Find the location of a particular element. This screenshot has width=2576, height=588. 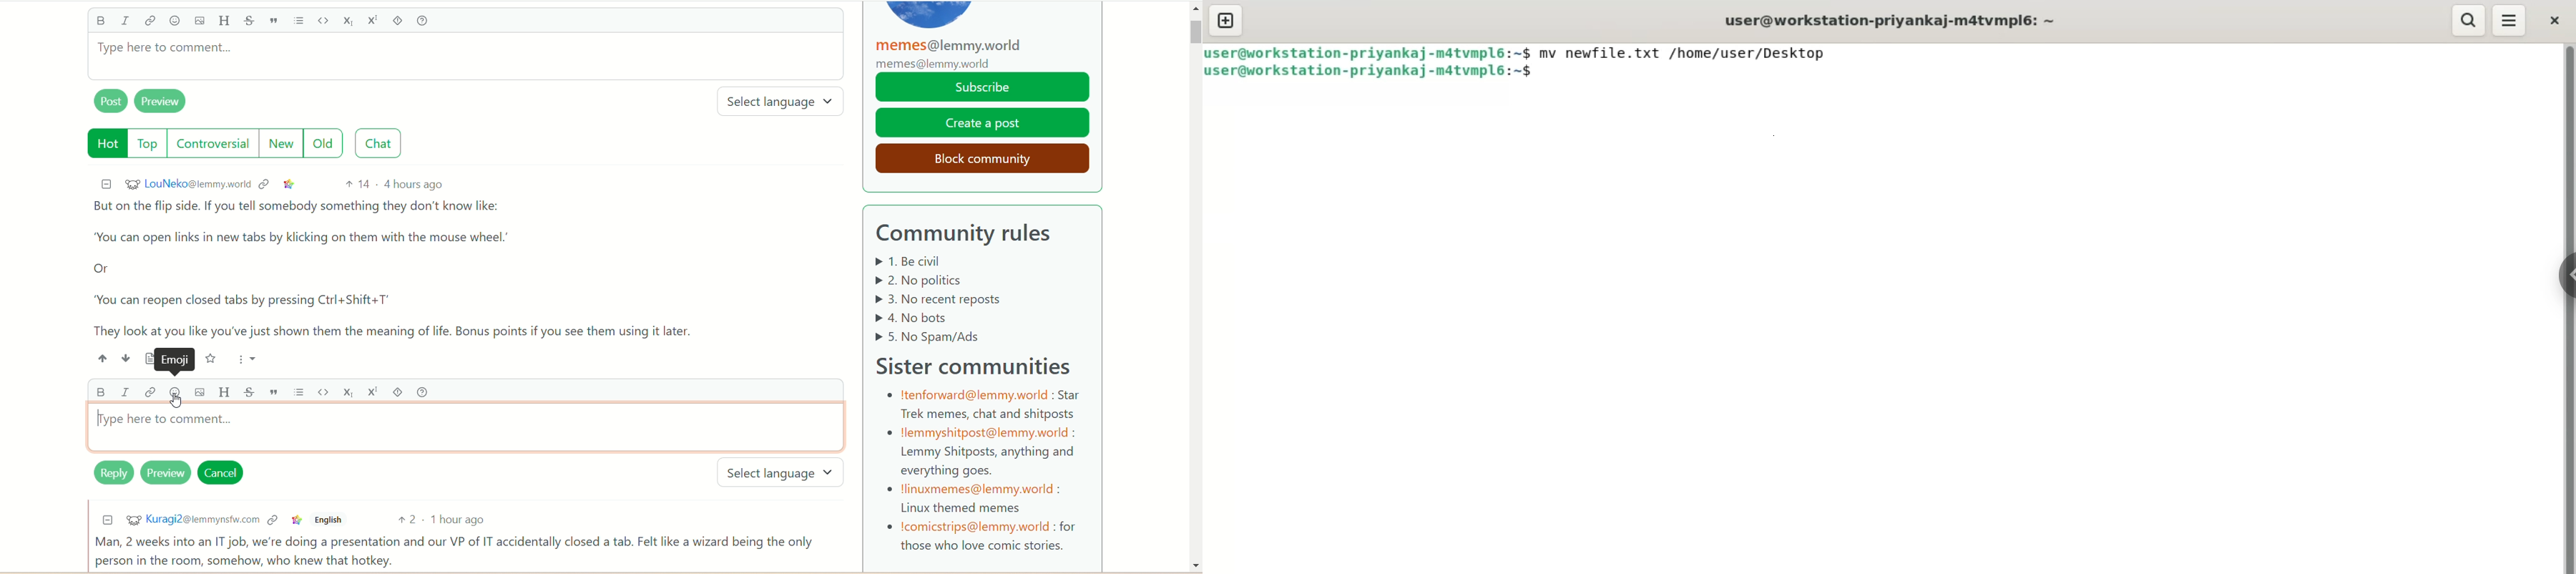

type comment here is located at coordinates (464, 61).